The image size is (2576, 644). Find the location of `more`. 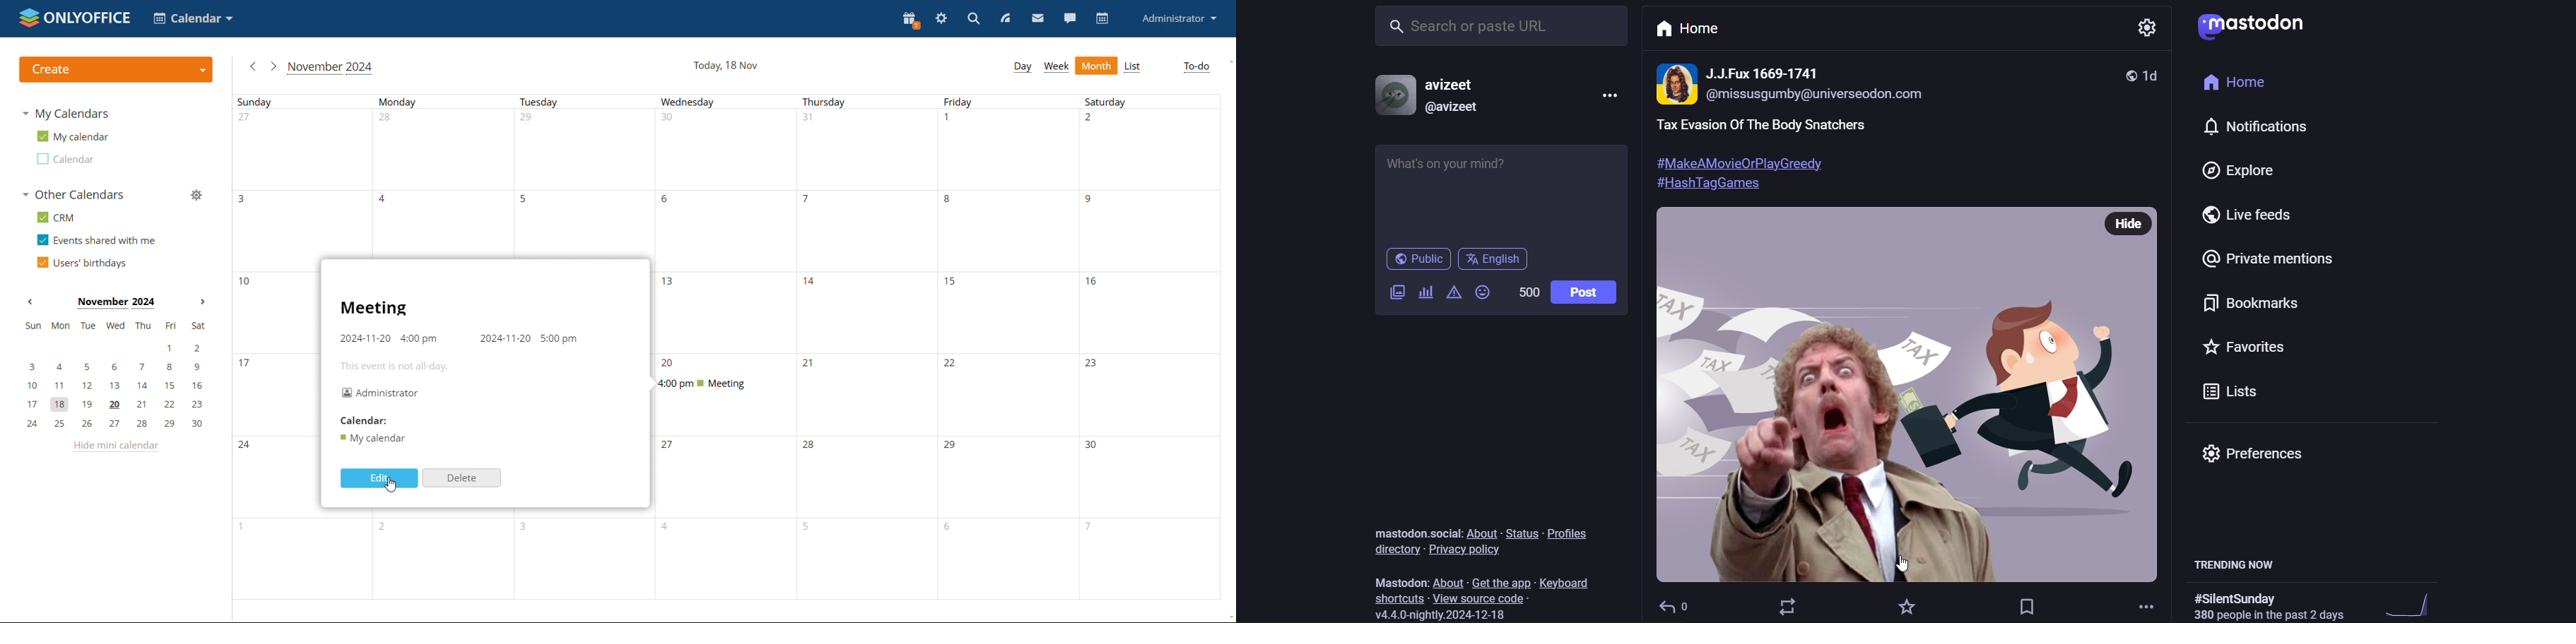

more is located at coordinates (1611, 97).